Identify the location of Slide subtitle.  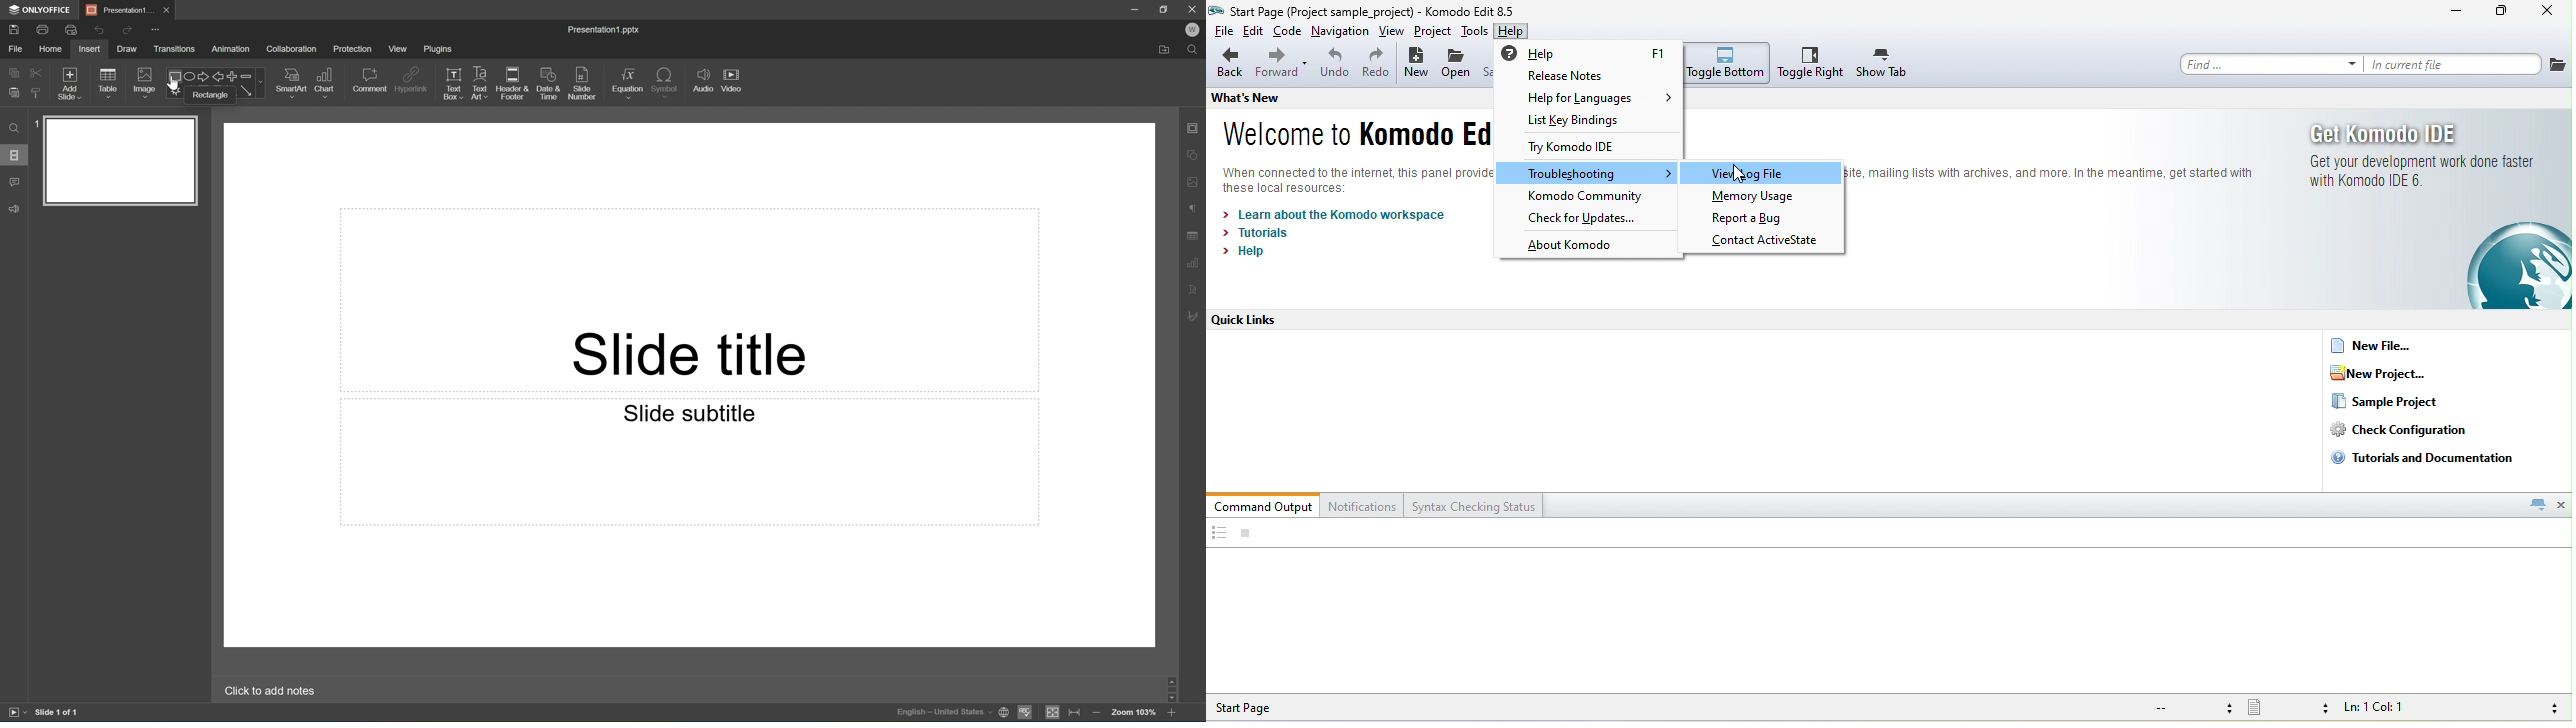
(695, 415).